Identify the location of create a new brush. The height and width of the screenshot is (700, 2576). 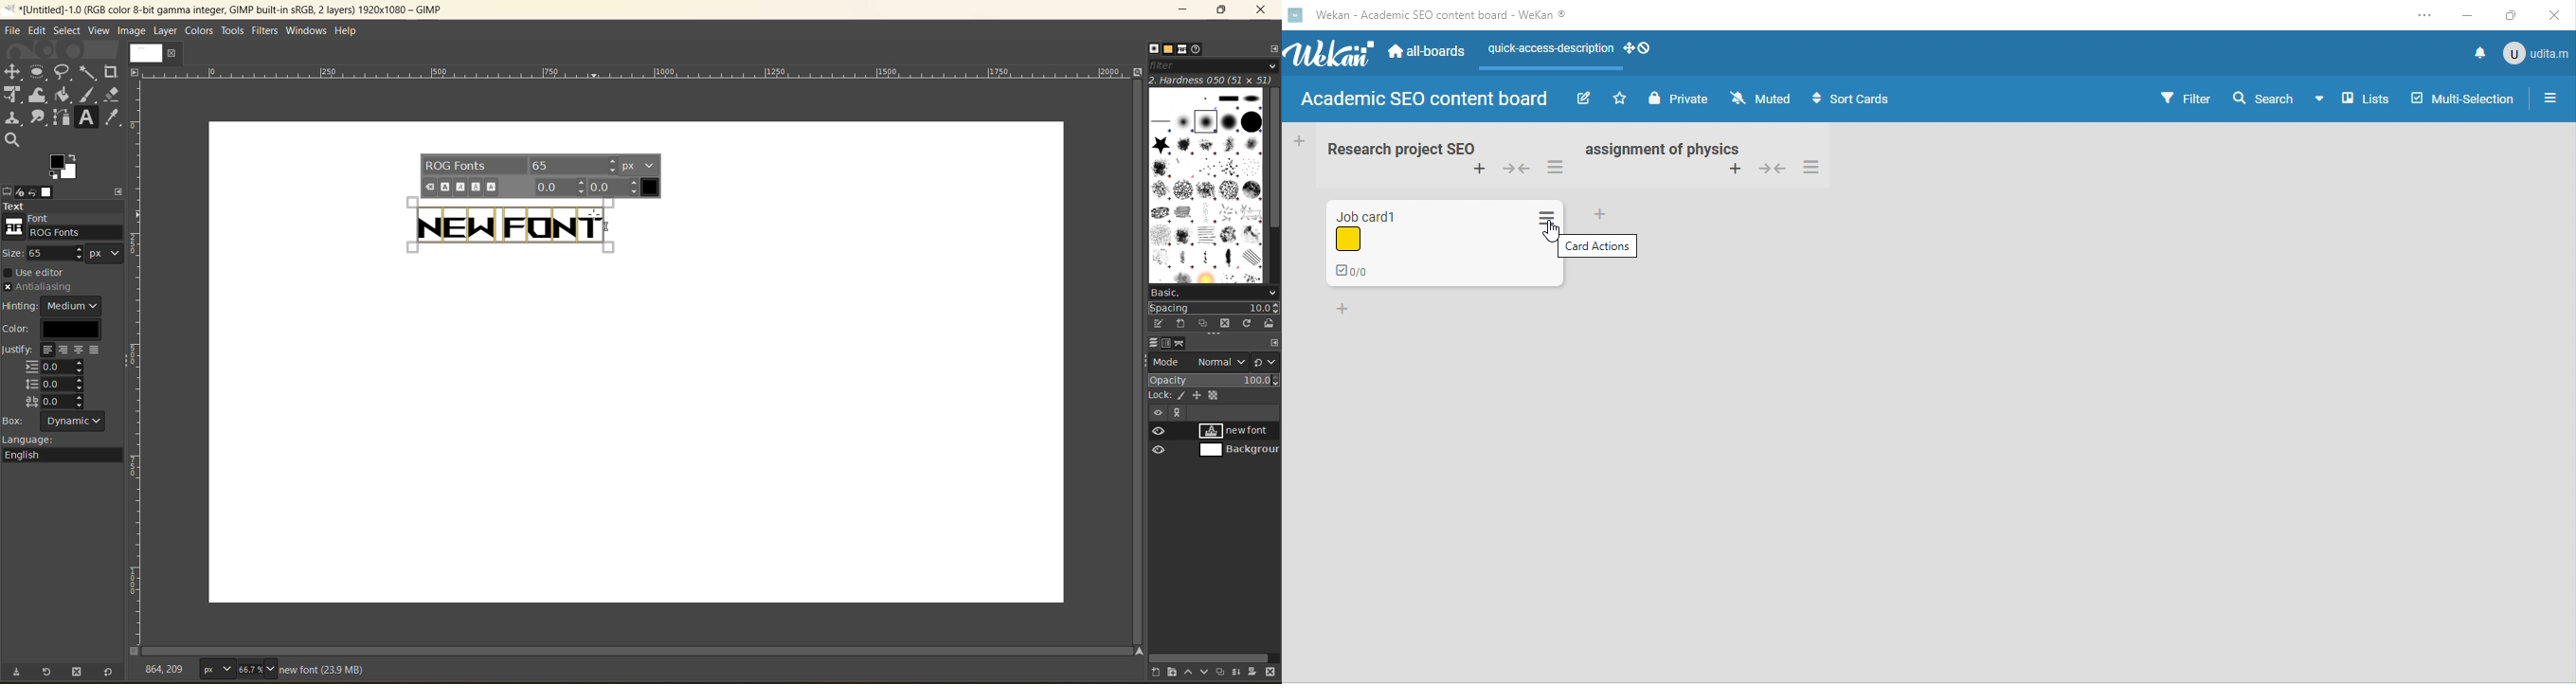
(1181, 324).